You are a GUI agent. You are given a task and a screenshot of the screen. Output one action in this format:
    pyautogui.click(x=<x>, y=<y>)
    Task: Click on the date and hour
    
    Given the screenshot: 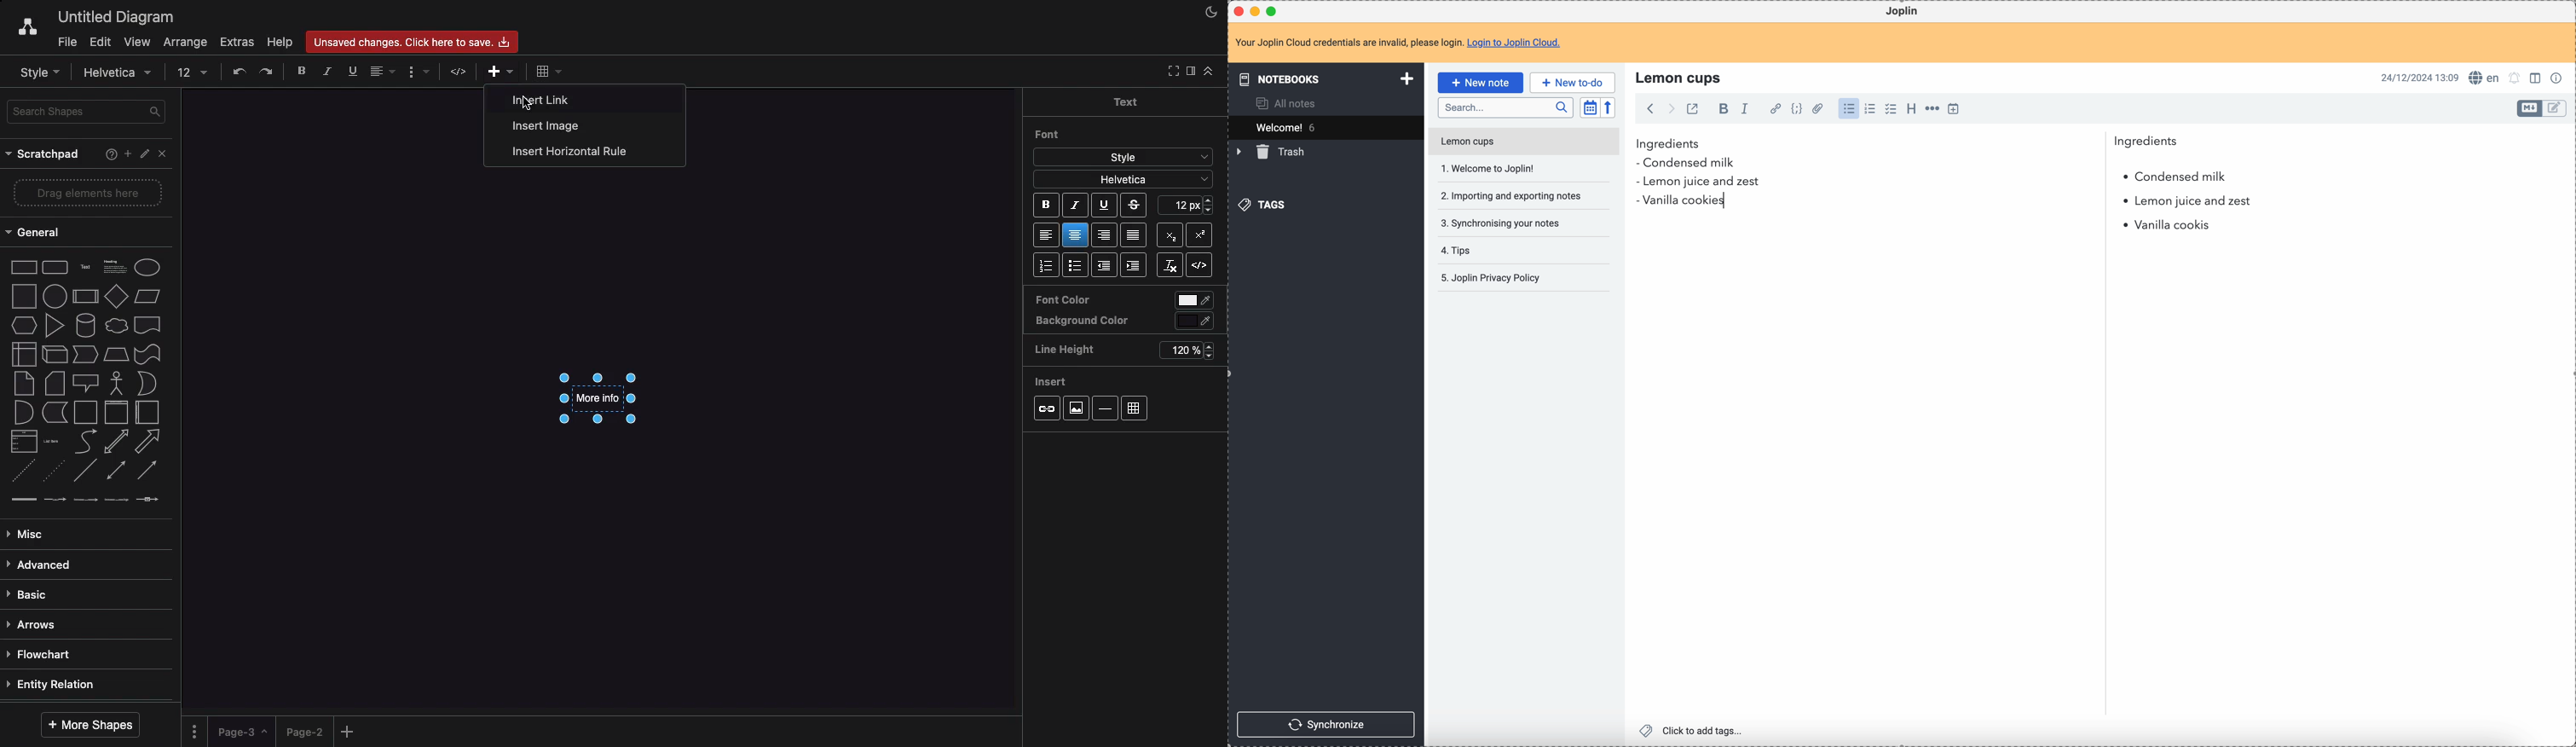 What is the action you would take?
    pyautogui.click(x=2421, y=77)
    